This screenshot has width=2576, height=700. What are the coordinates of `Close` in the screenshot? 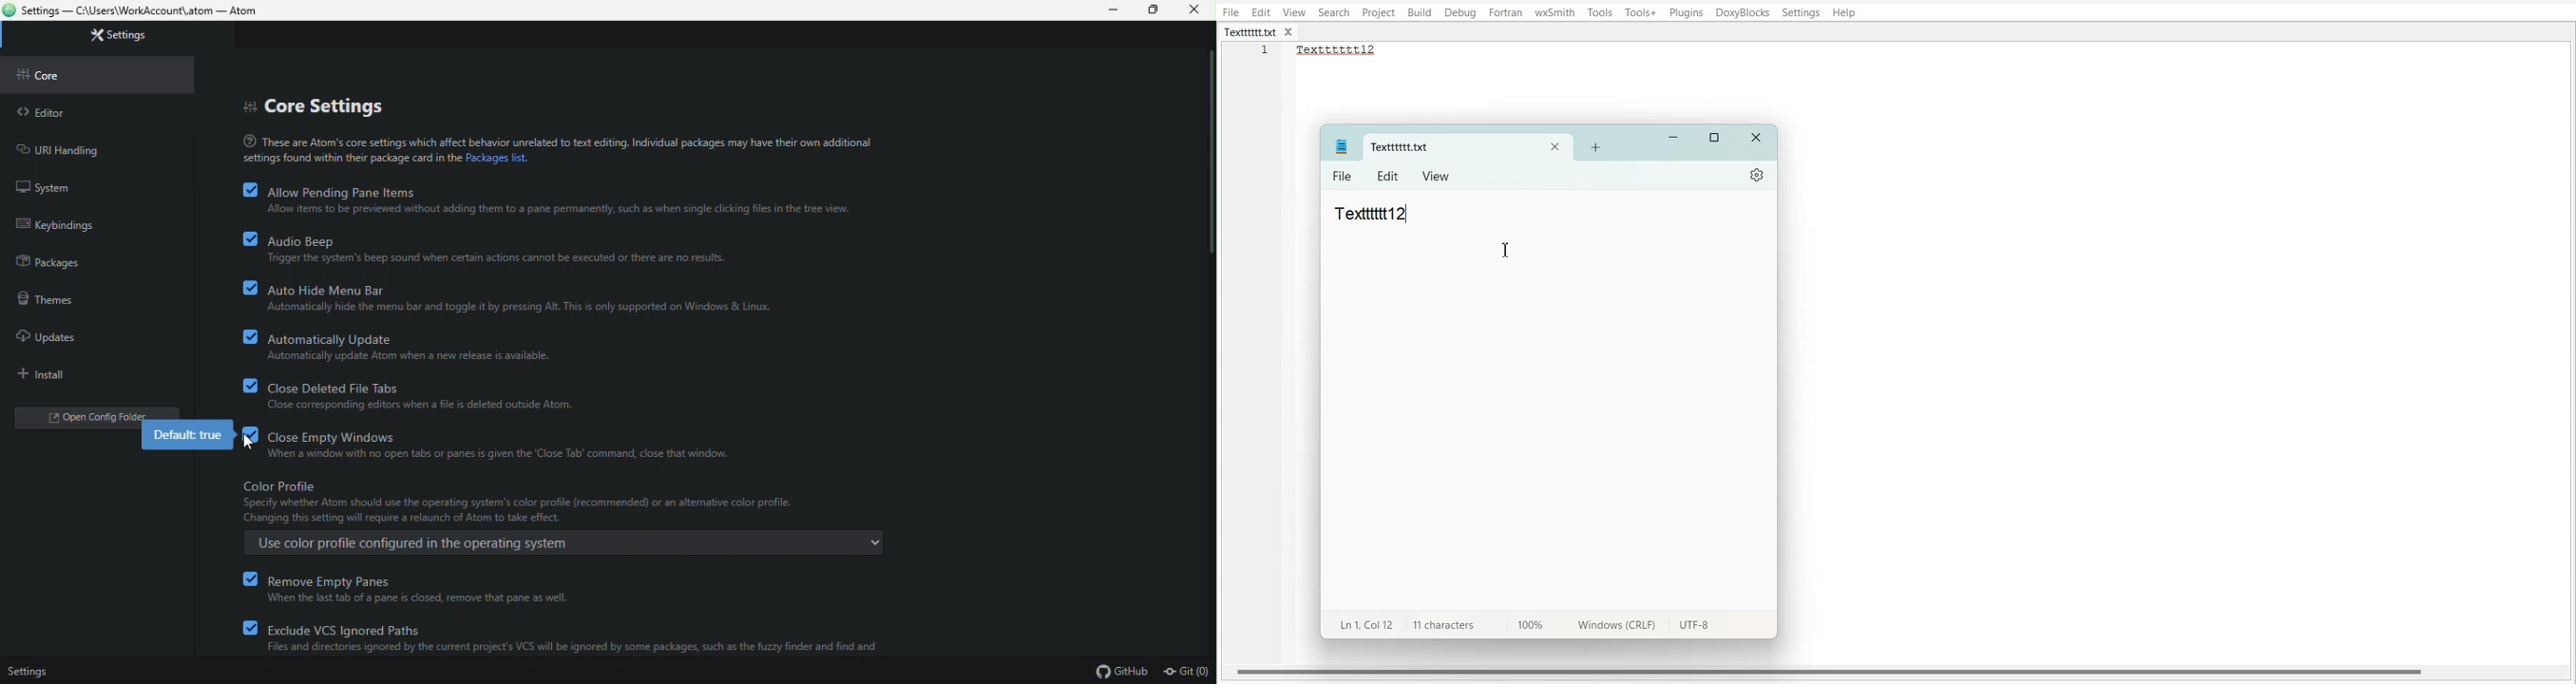 It's located at (1757, 139).